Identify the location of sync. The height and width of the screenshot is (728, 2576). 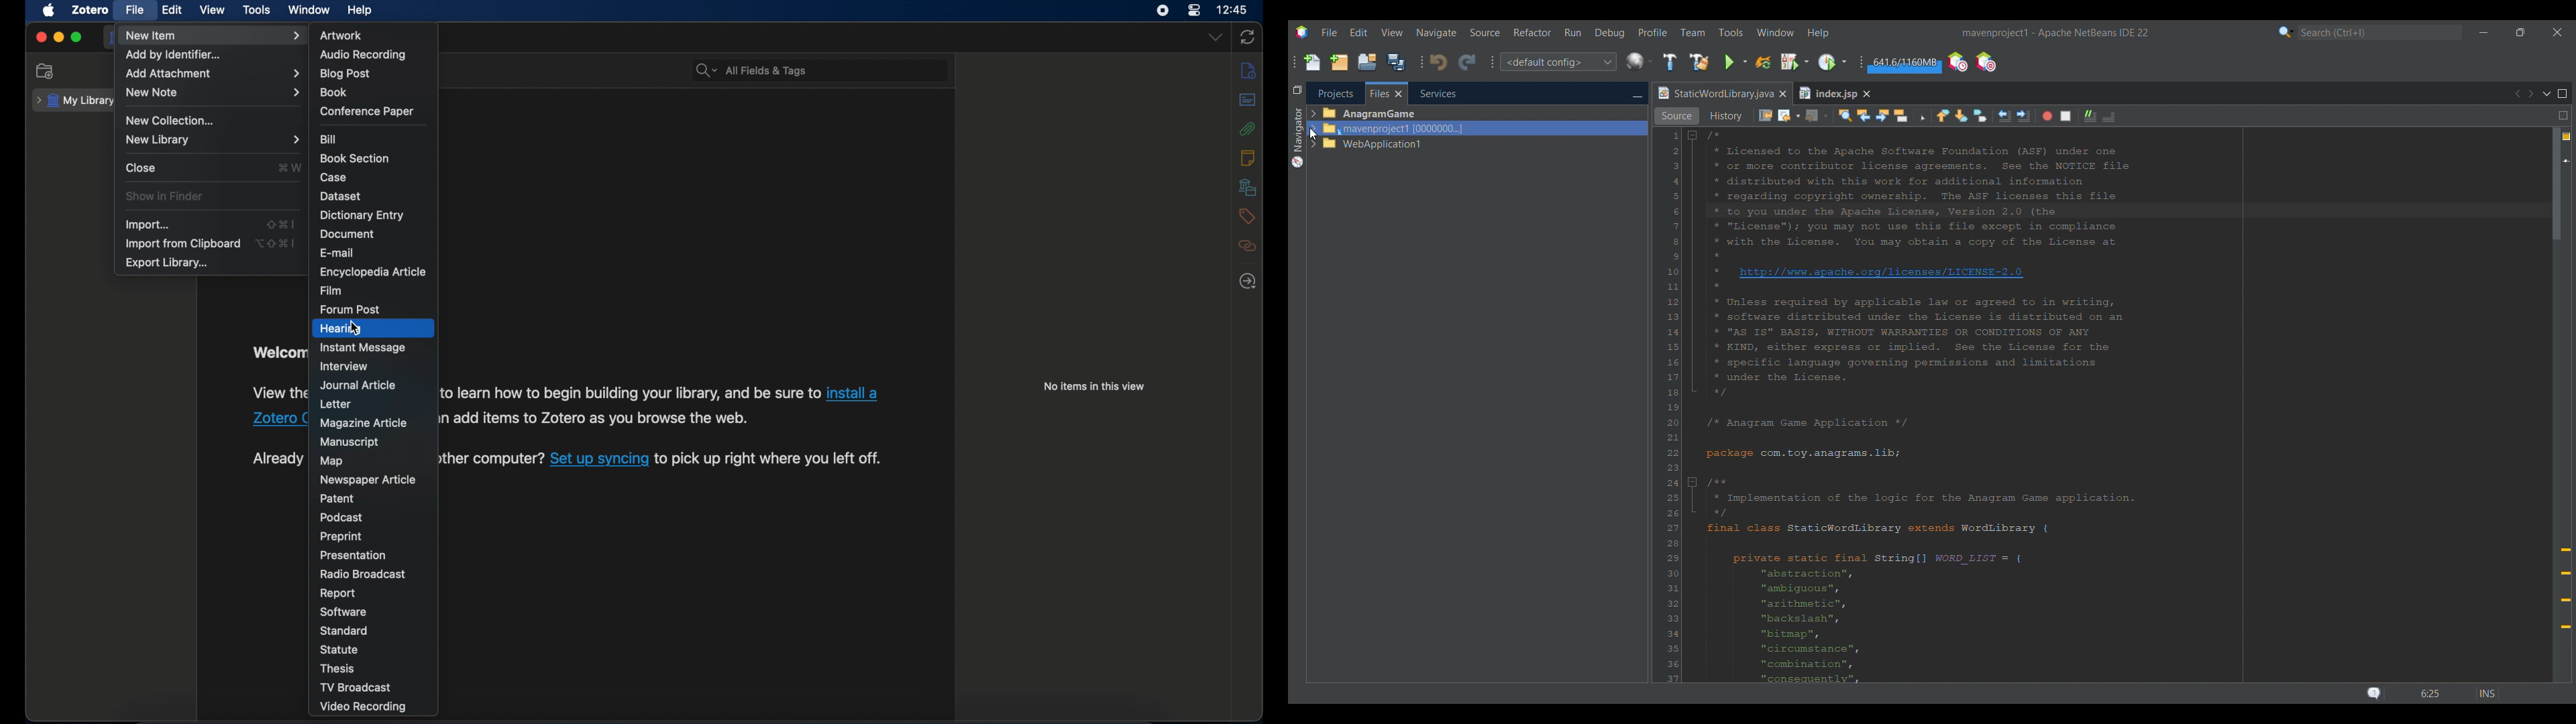
(1248, 37).